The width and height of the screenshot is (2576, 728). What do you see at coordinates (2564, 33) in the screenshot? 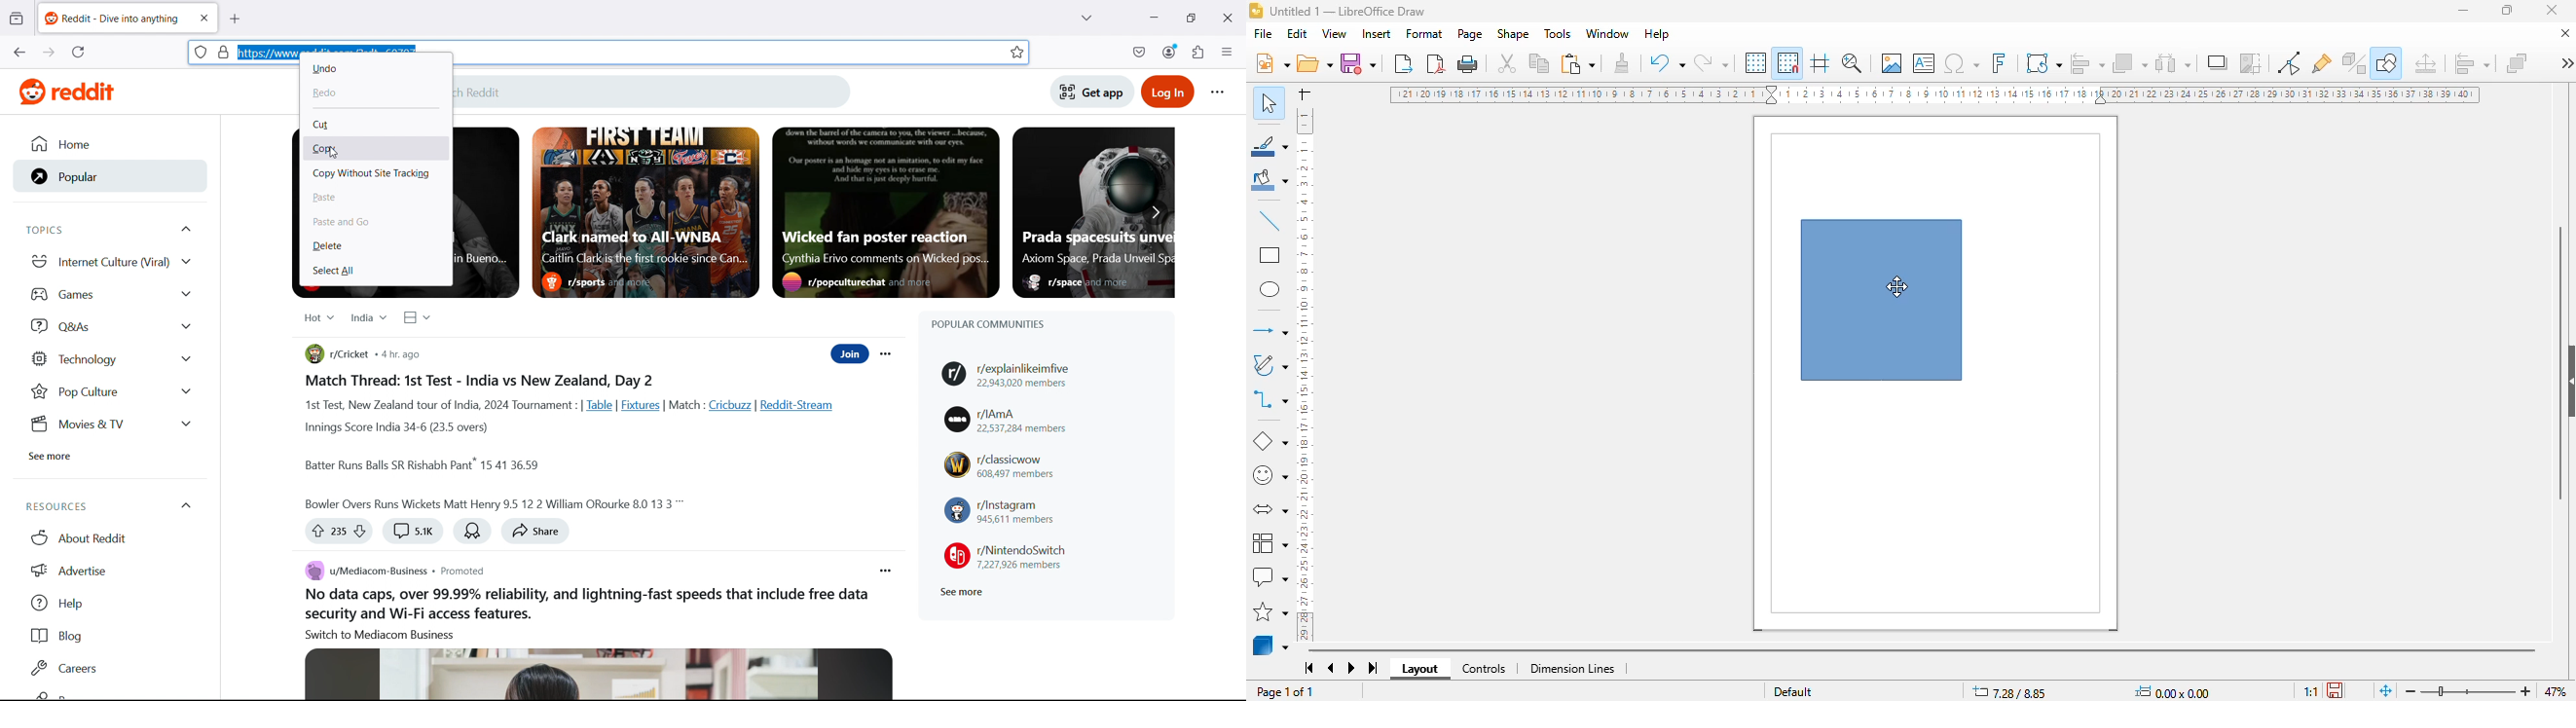
I see `close document` at bounding box center [2564, 33].